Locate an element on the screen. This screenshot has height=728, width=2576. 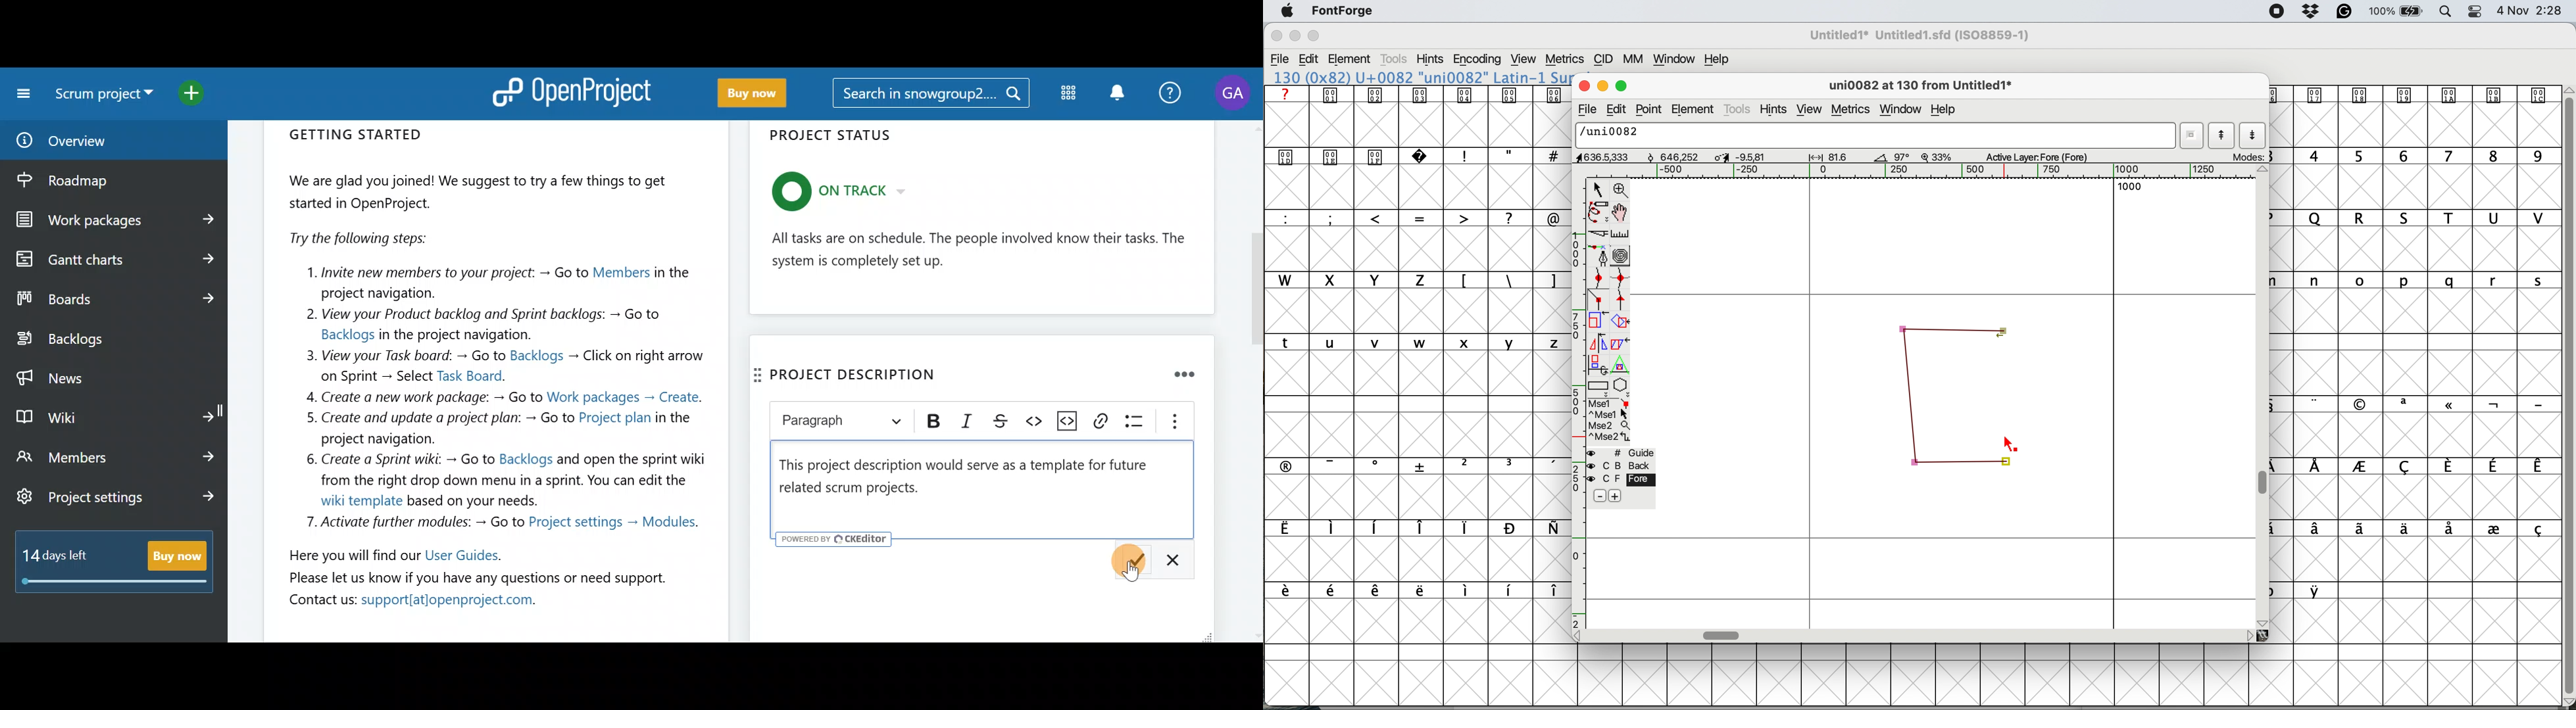
Members is located at coordinates (117, 456).